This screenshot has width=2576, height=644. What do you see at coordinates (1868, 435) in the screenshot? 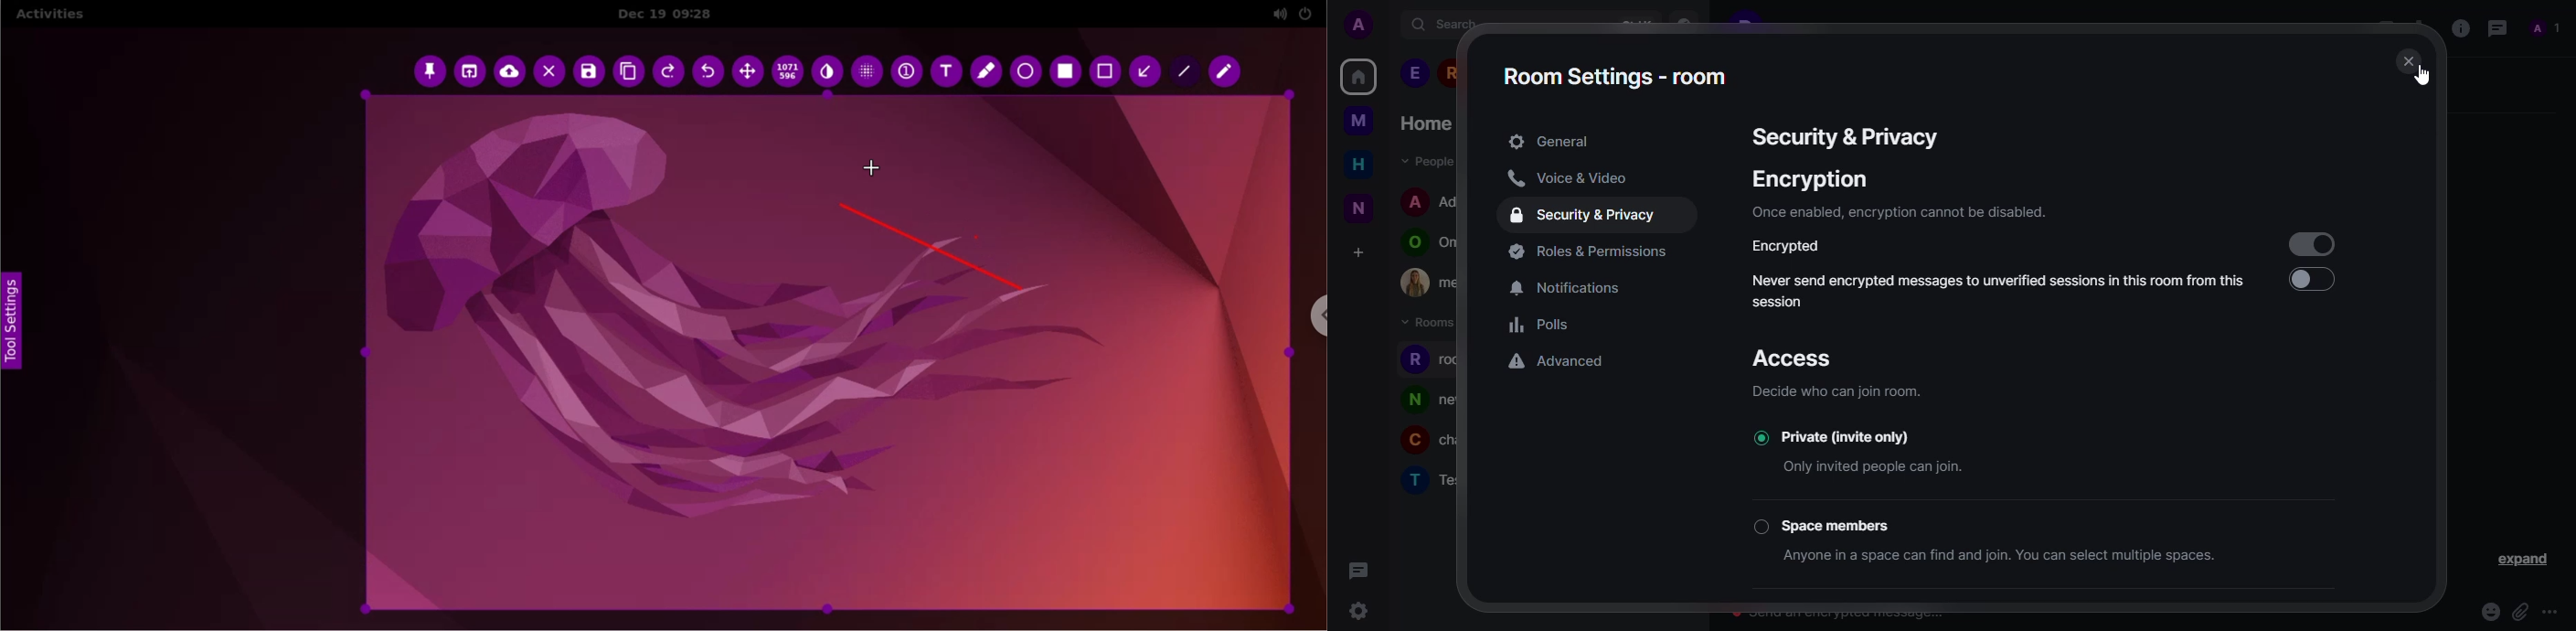
I see `private` at bounding box center [1868, 435].